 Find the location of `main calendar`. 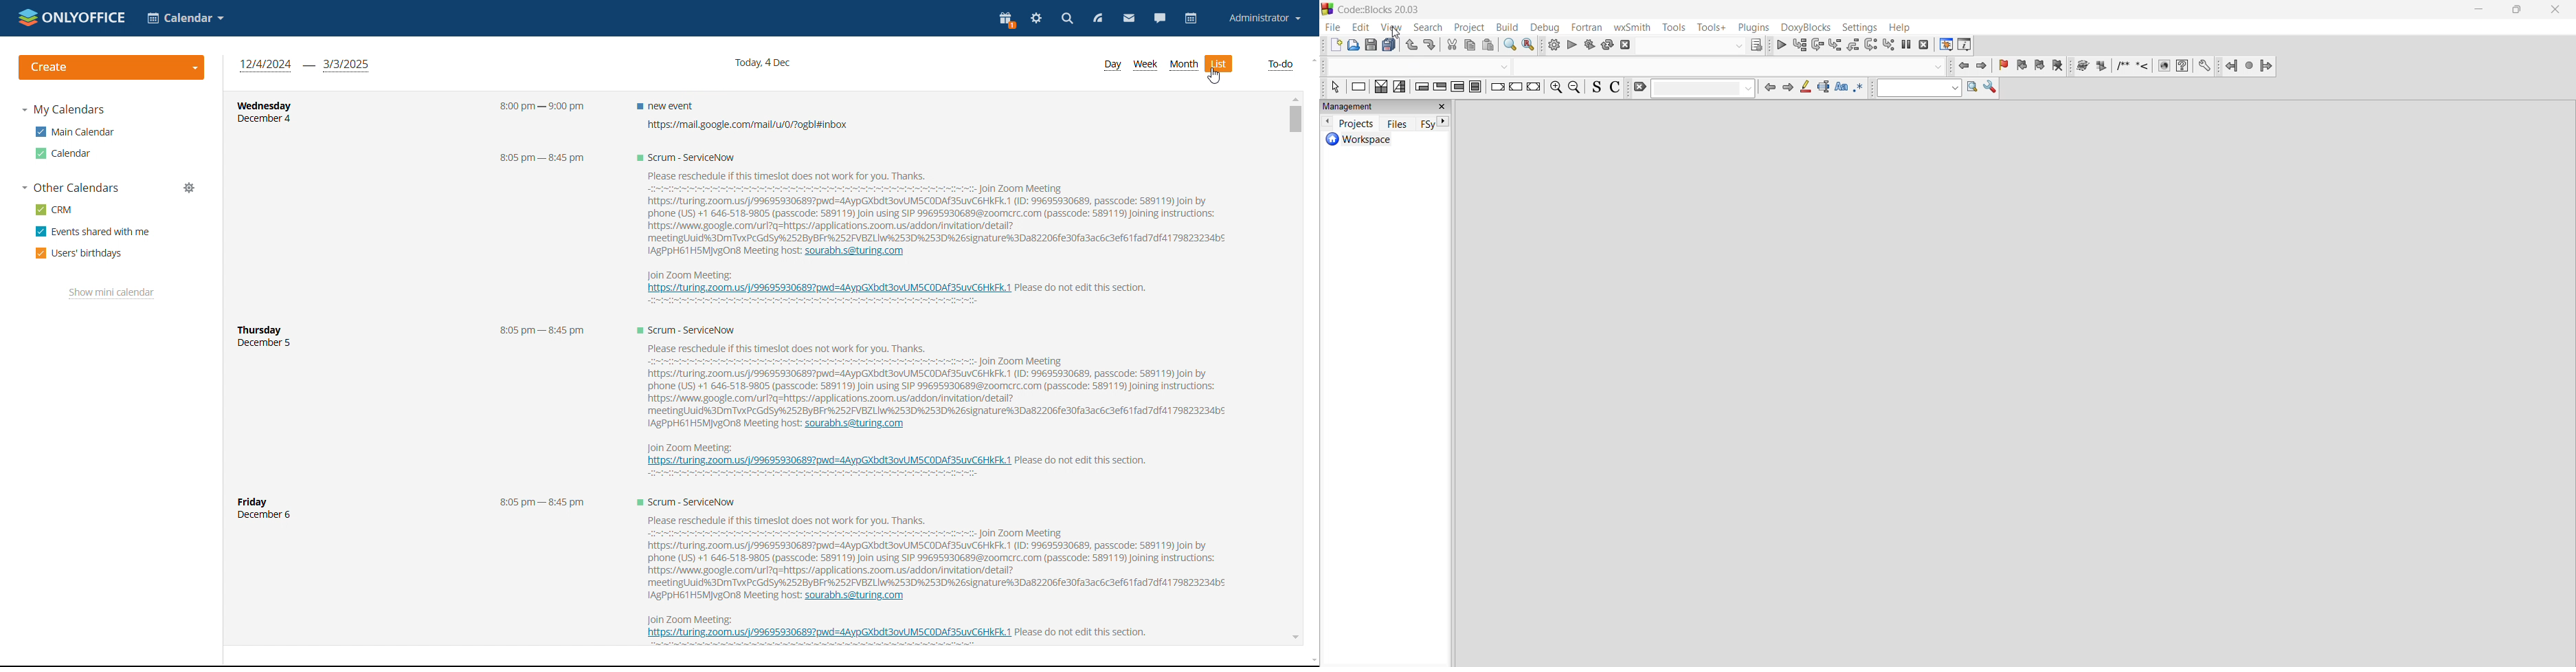

main calendar is located at coordinates (73, 132).